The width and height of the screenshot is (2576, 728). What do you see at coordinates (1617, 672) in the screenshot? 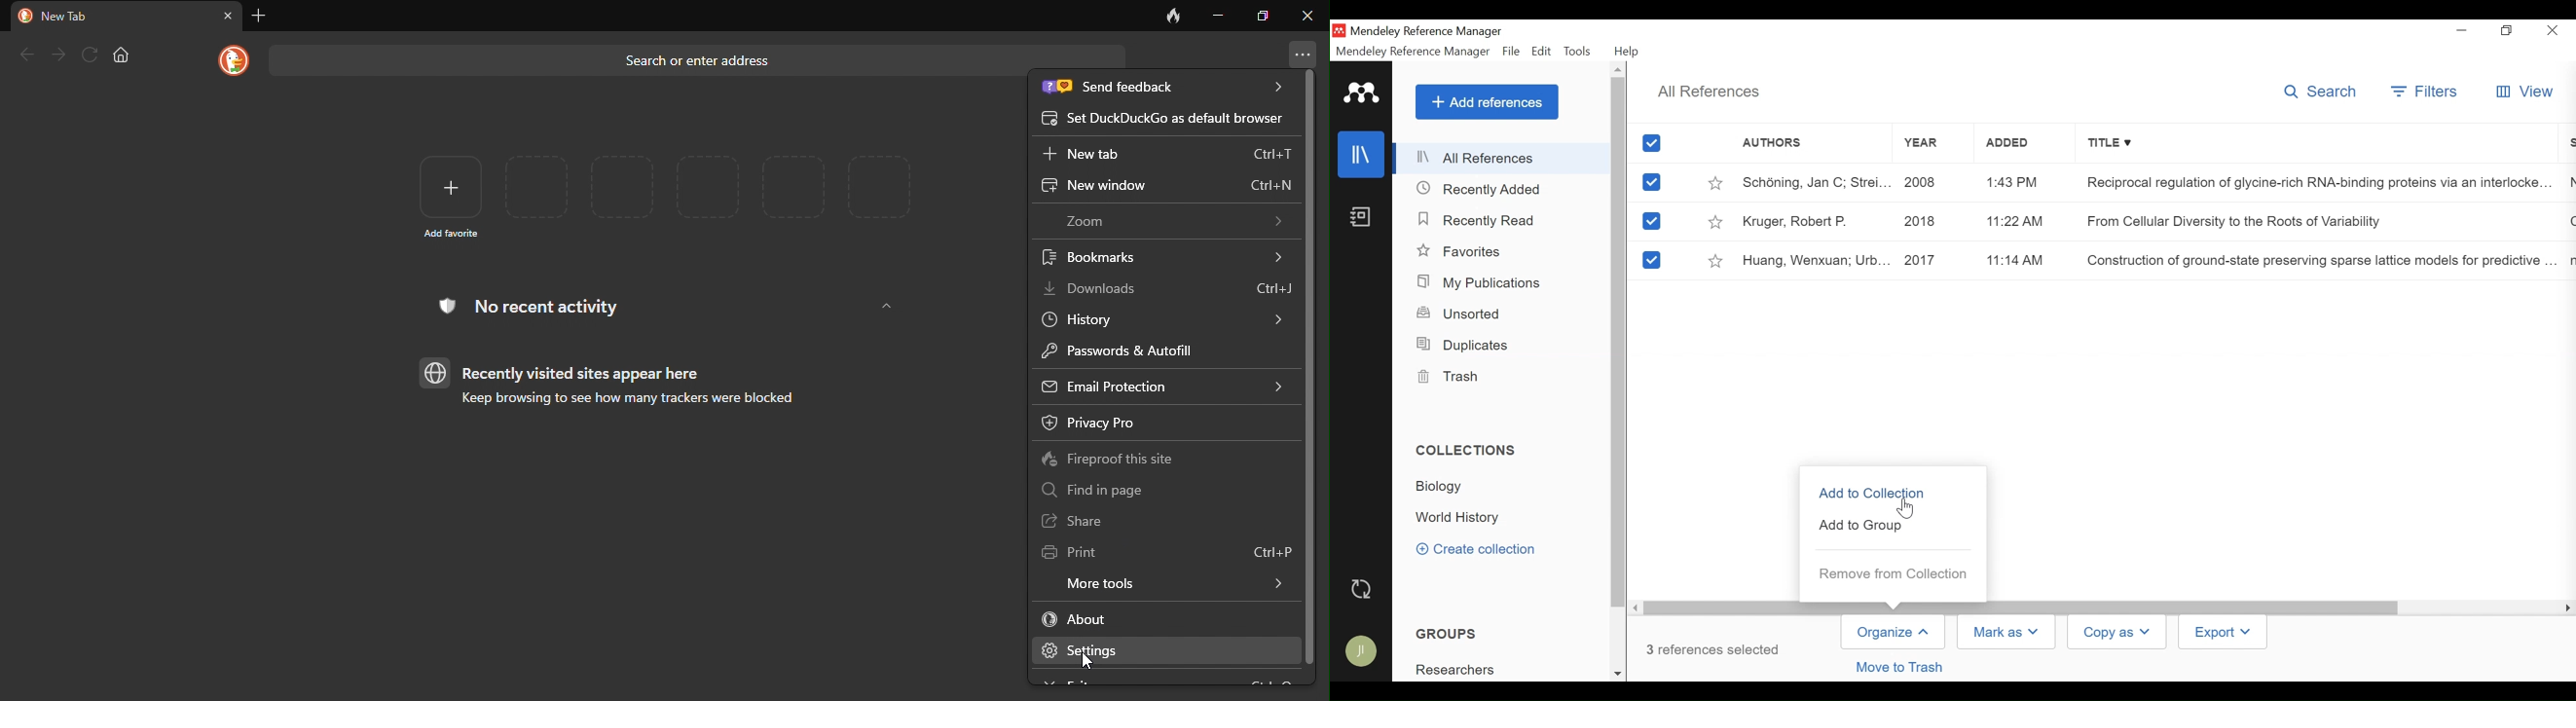
I see `Scroll down` at bounding box center [1617, 672].